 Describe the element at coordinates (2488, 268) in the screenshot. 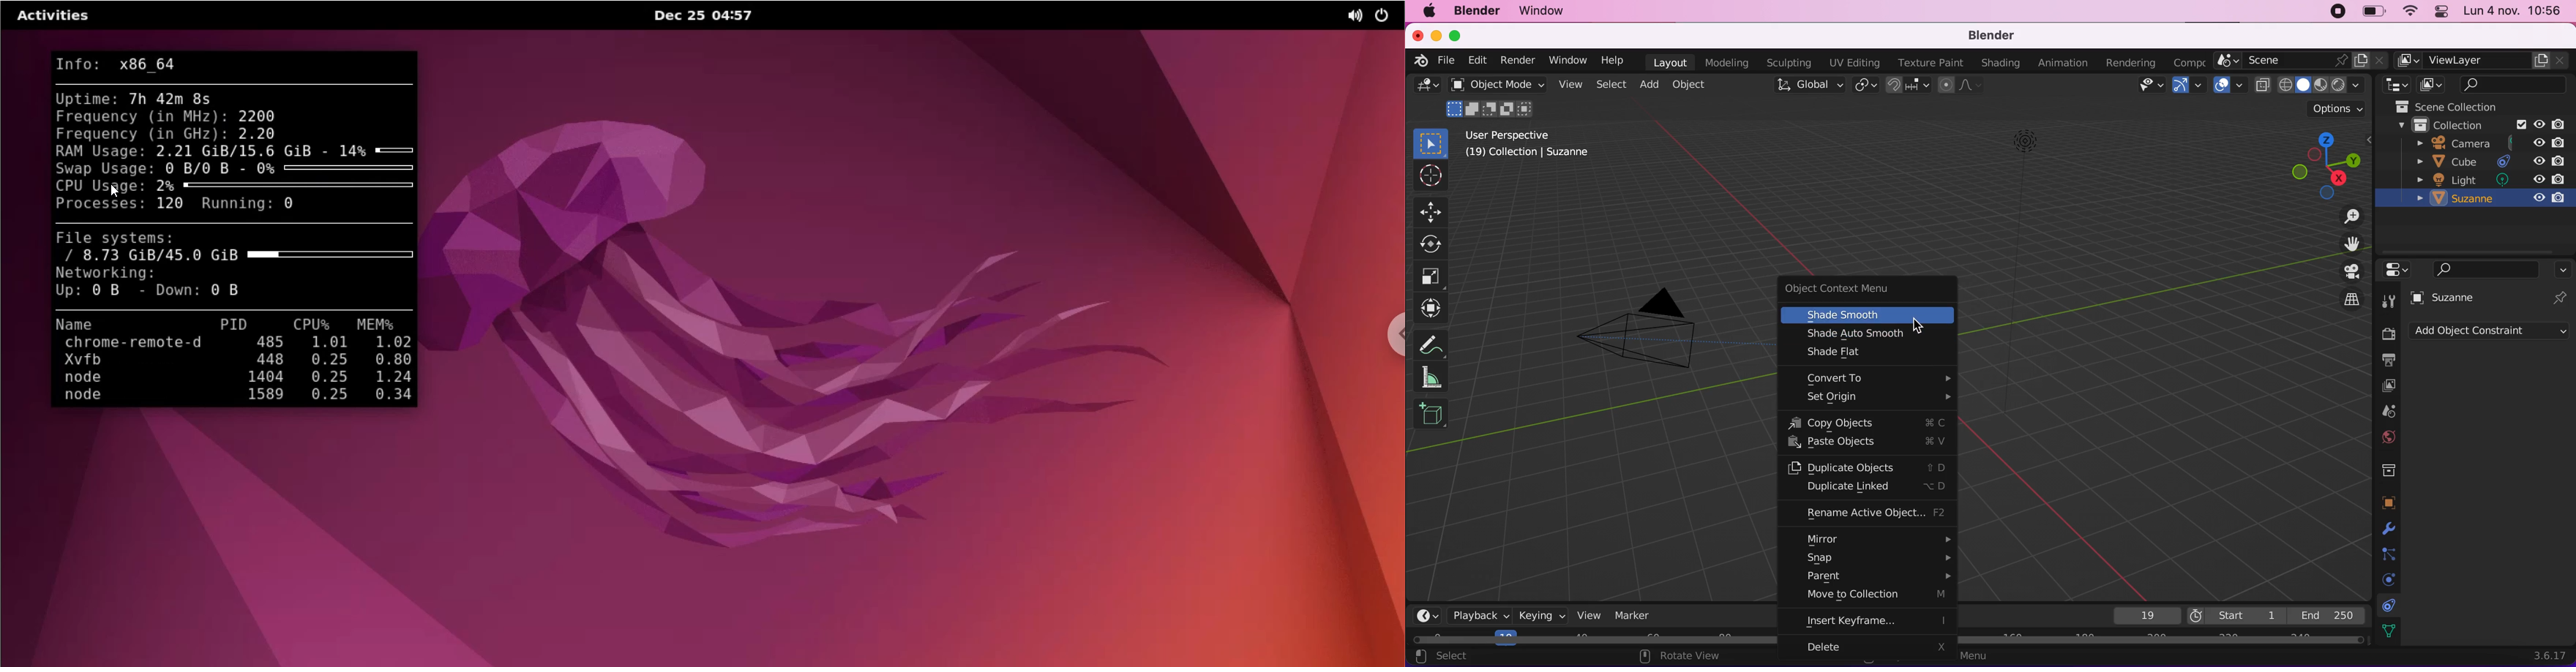

I see `search` at that location.